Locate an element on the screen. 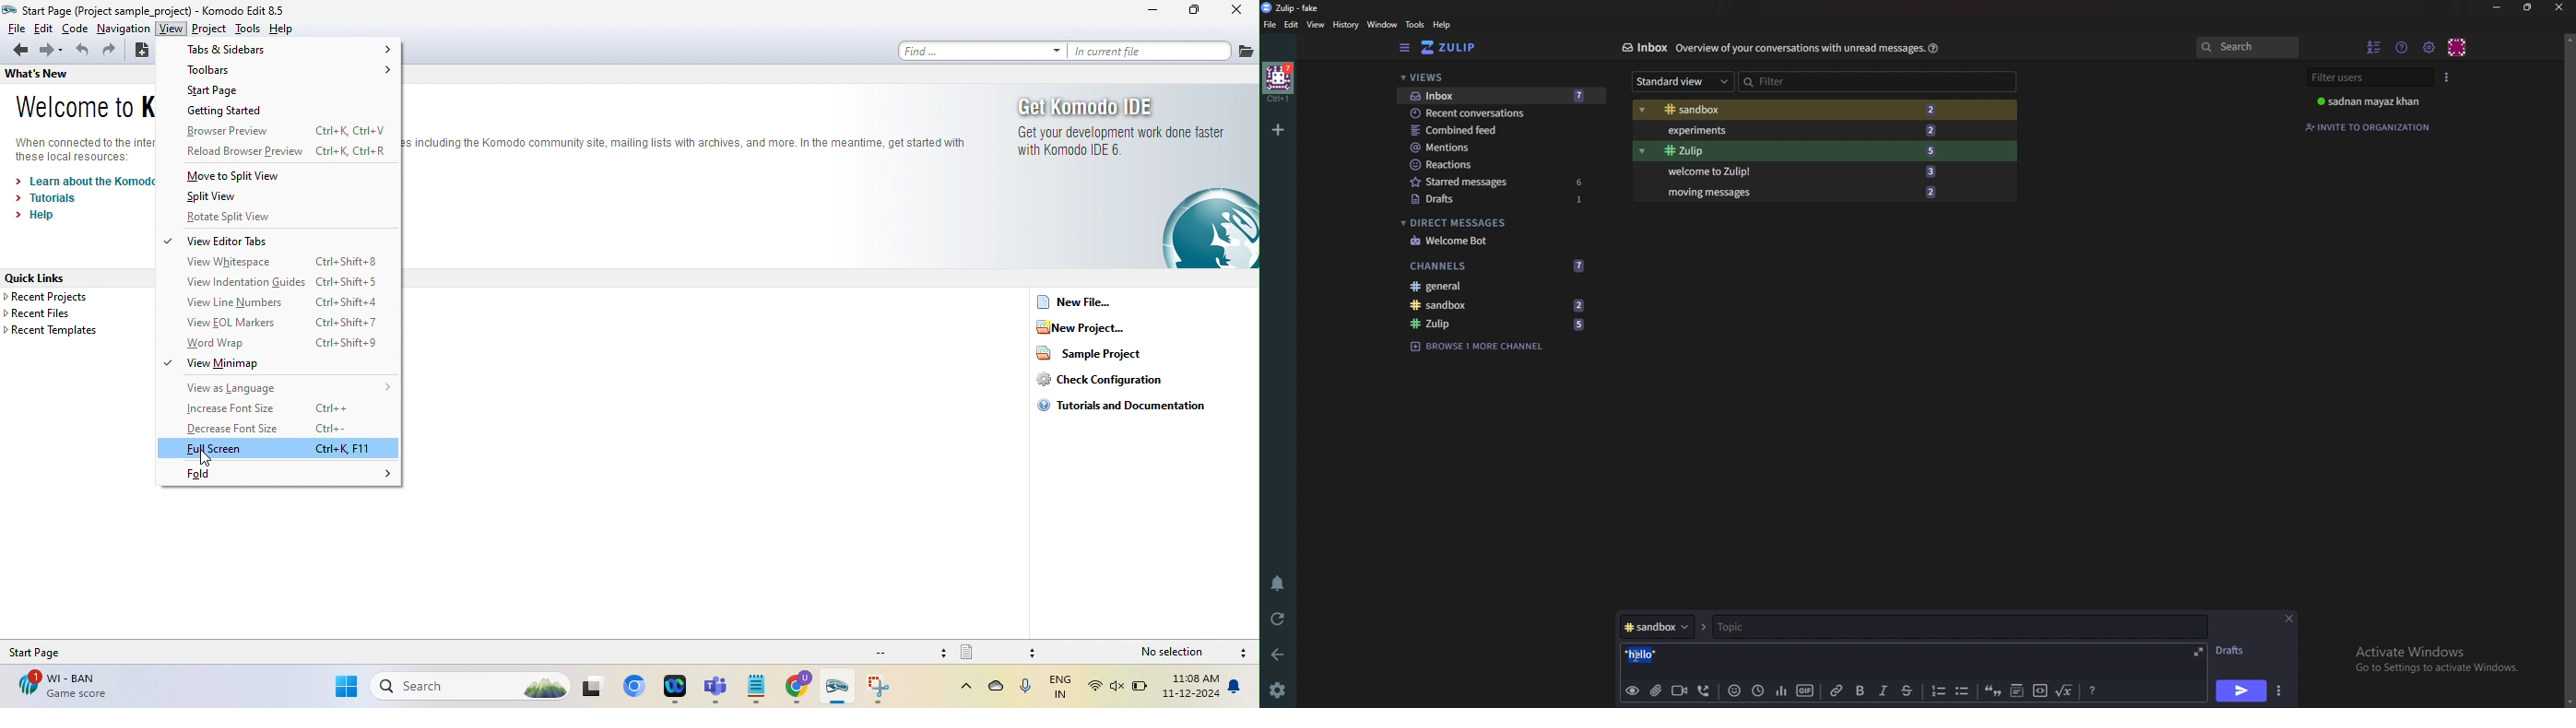 Image resolution: width=2576 pixels, height=728 pixels. Invite to organization is located at coordinates (2370, 126).